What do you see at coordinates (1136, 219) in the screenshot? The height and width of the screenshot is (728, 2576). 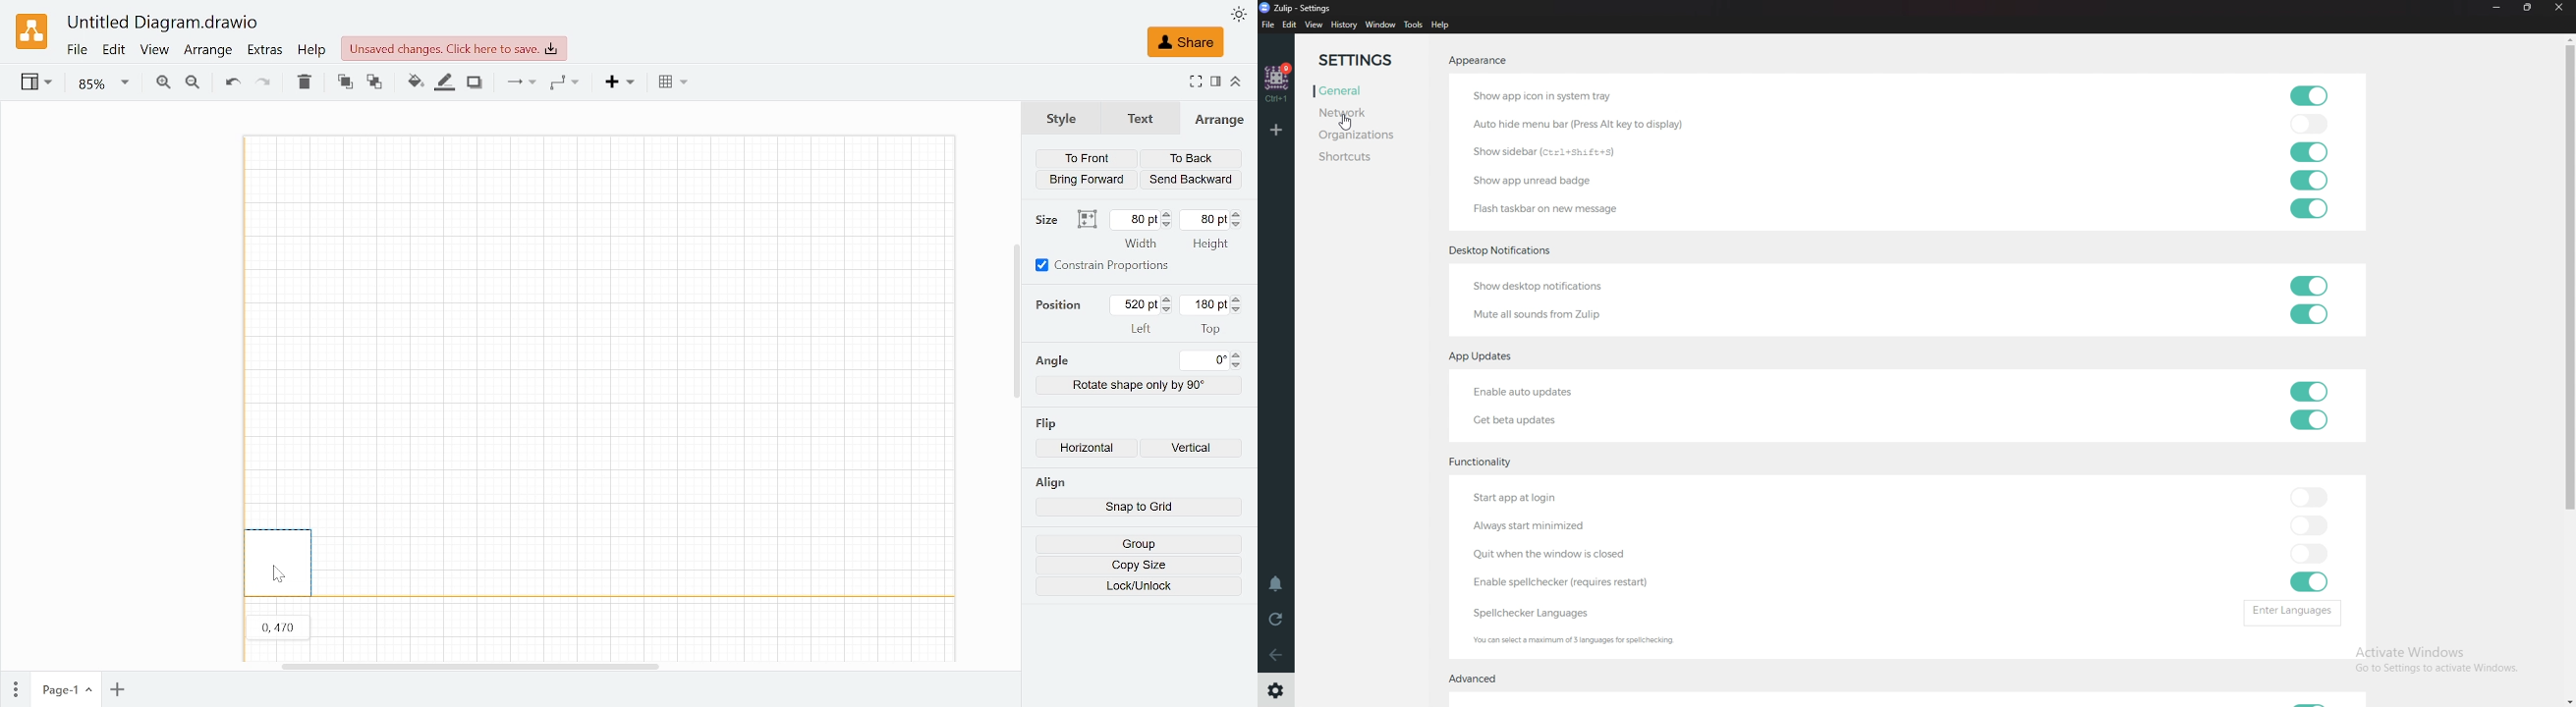 I see `Current width` at bounding box center [1136, 219].